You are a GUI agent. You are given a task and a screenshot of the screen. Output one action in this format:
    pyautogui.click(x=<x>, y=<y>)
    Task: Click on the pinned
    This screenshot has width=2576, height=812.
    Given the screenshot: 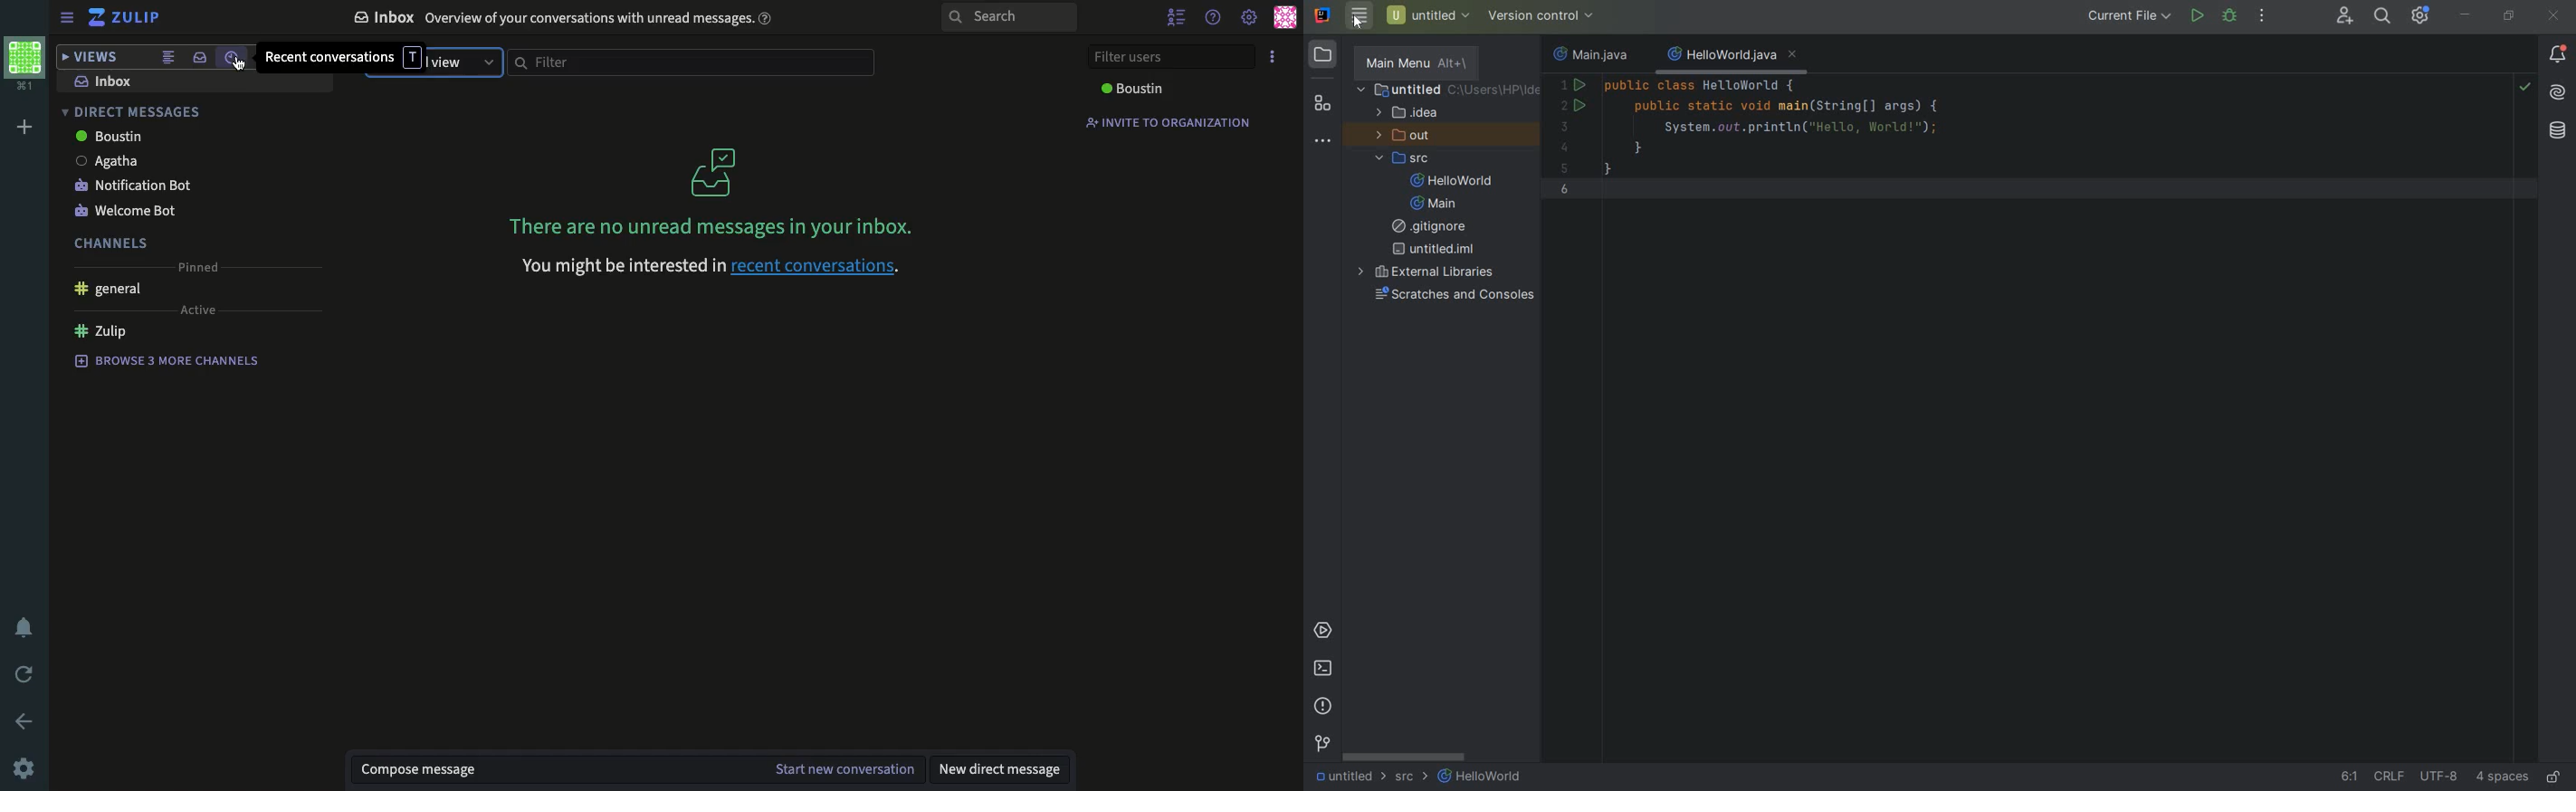 What is the action you would take?
    pyautogui.click(x=199, y=267)
    